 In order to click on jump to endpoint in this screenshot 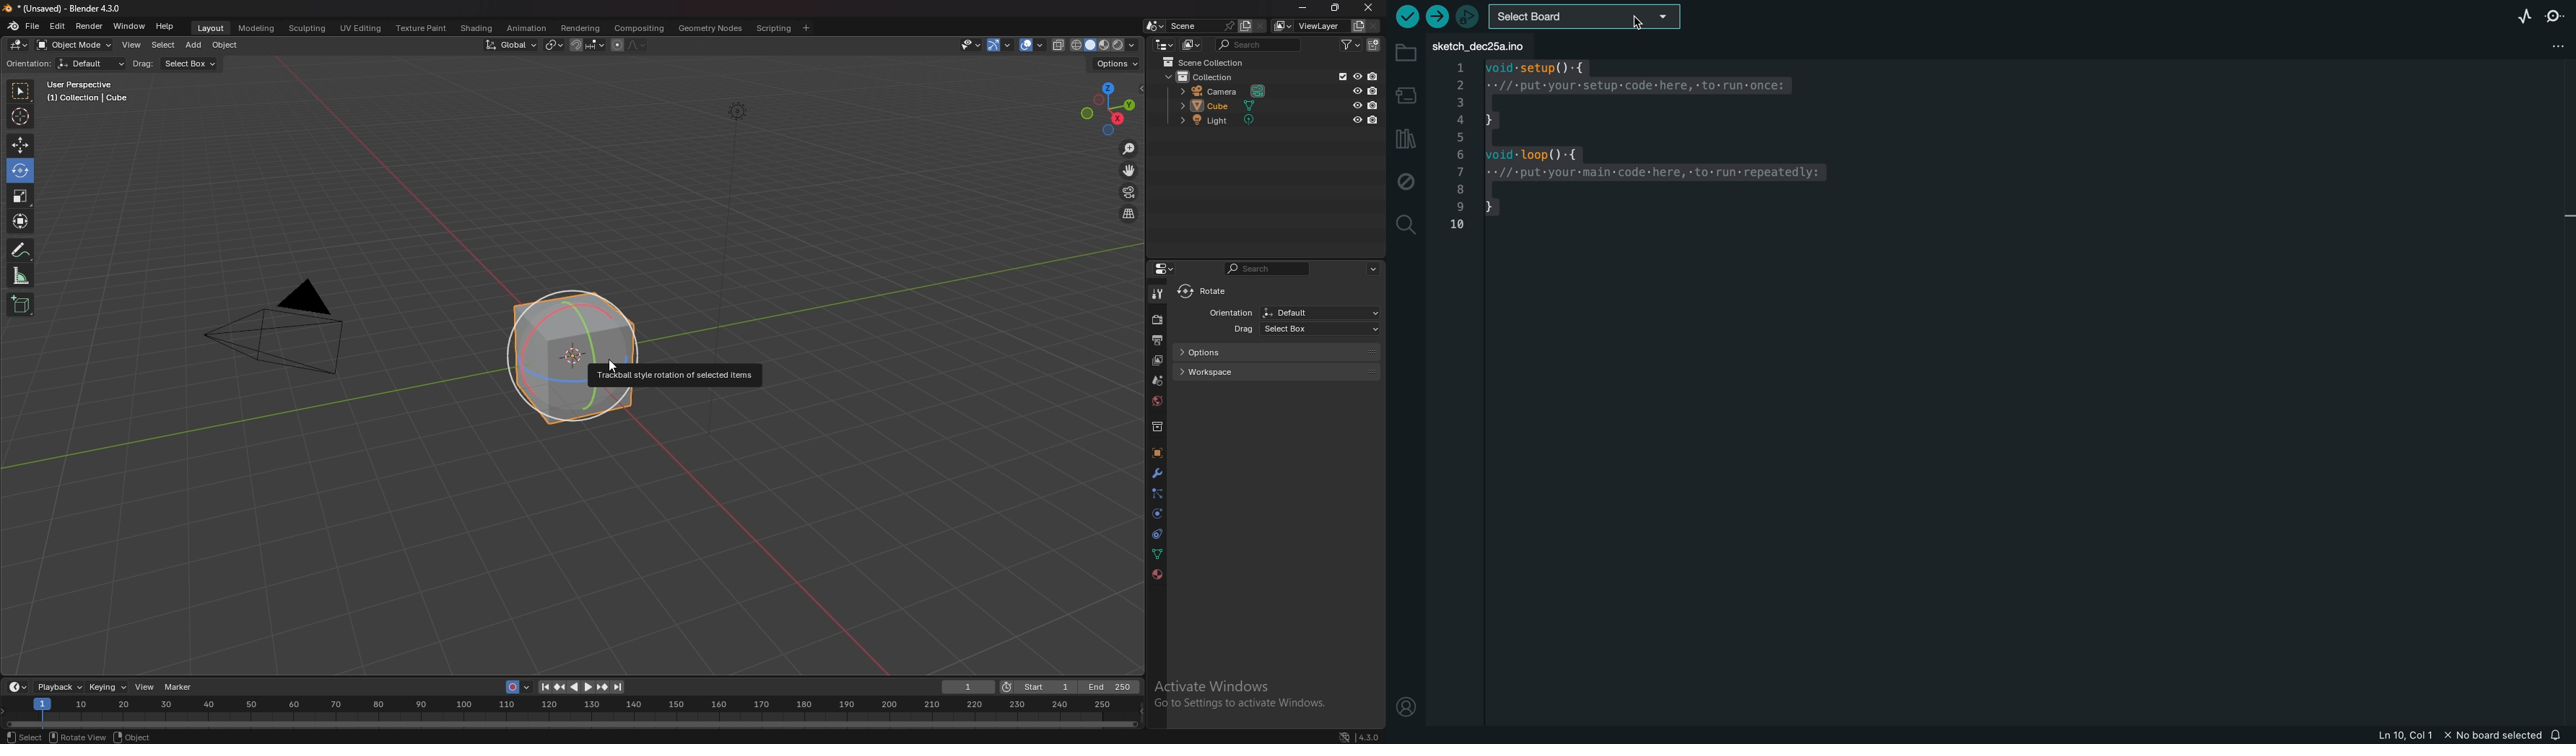, I will do `click(543, 688)`.